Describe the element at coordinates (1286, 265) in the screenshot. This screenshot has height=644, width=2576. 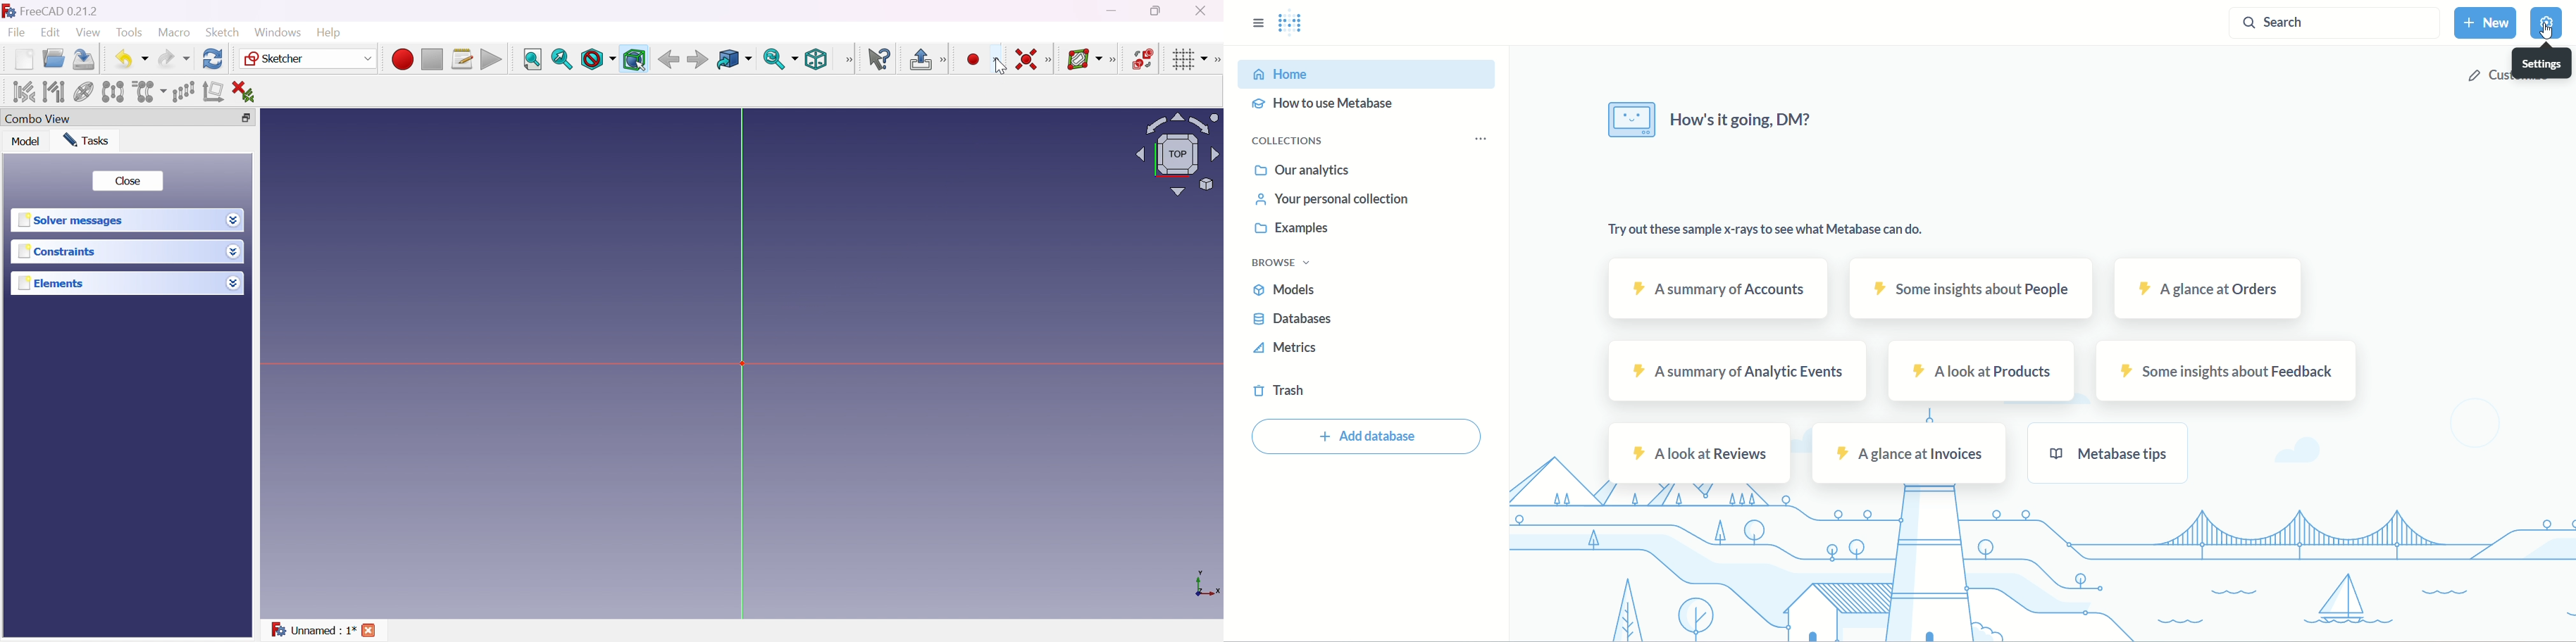
I see `browse` at that location.